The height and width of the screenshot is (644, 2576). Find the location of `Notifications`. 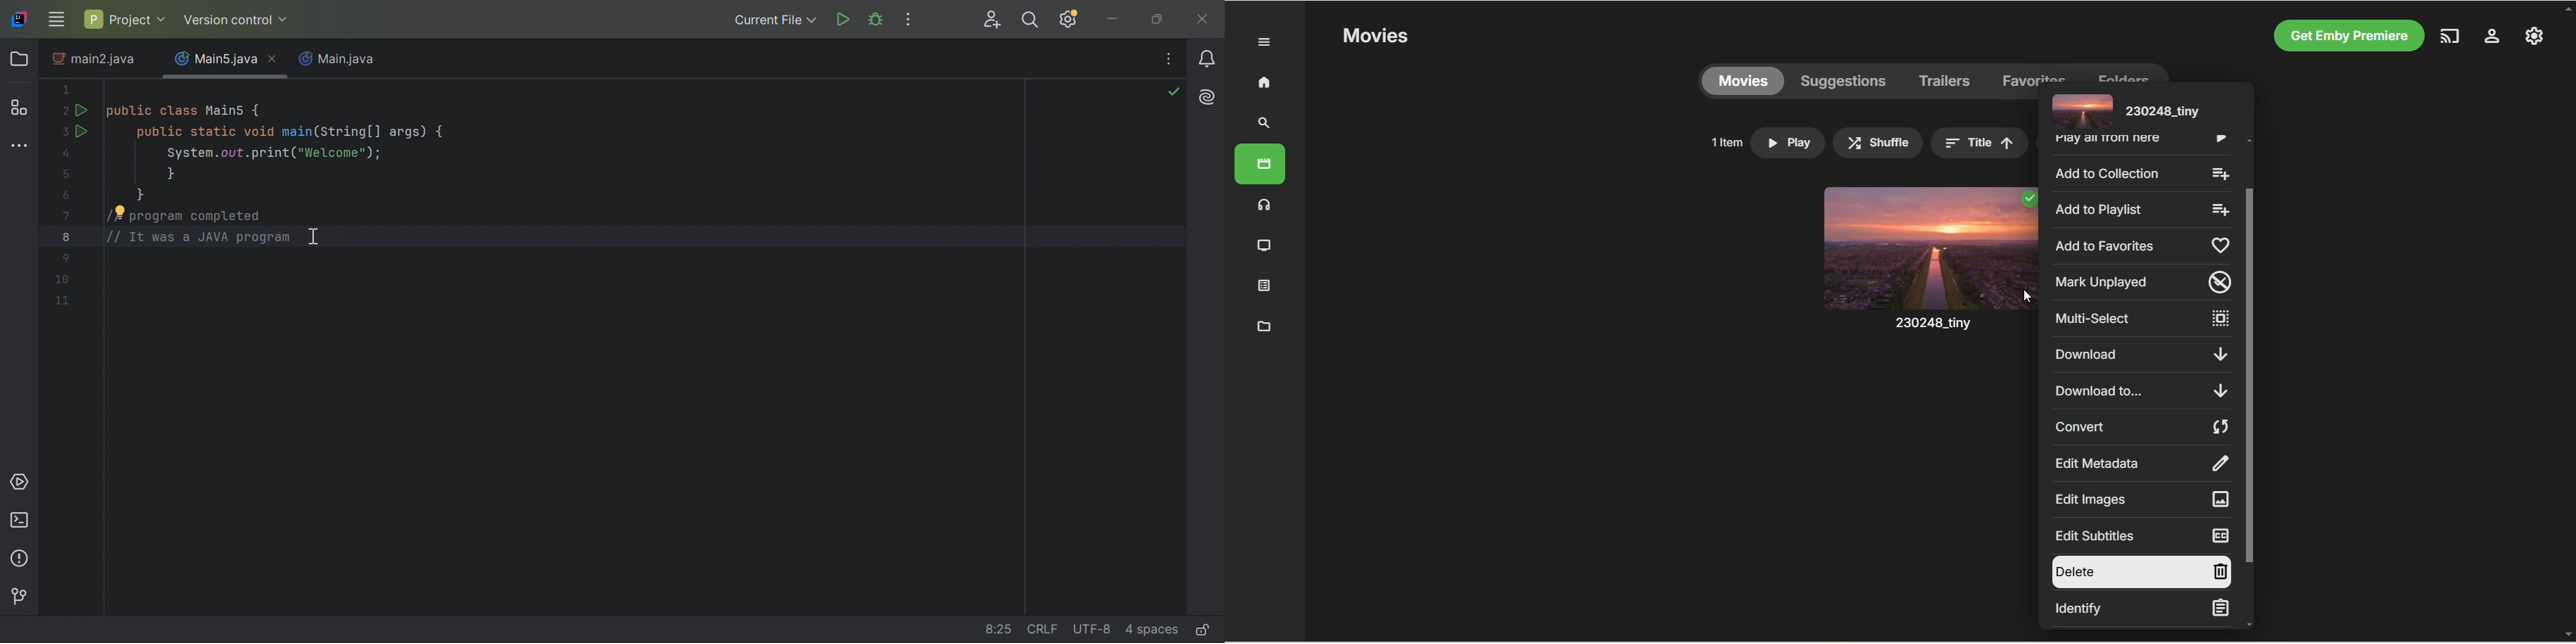

Notifications is located at coordinates (1206, 57).